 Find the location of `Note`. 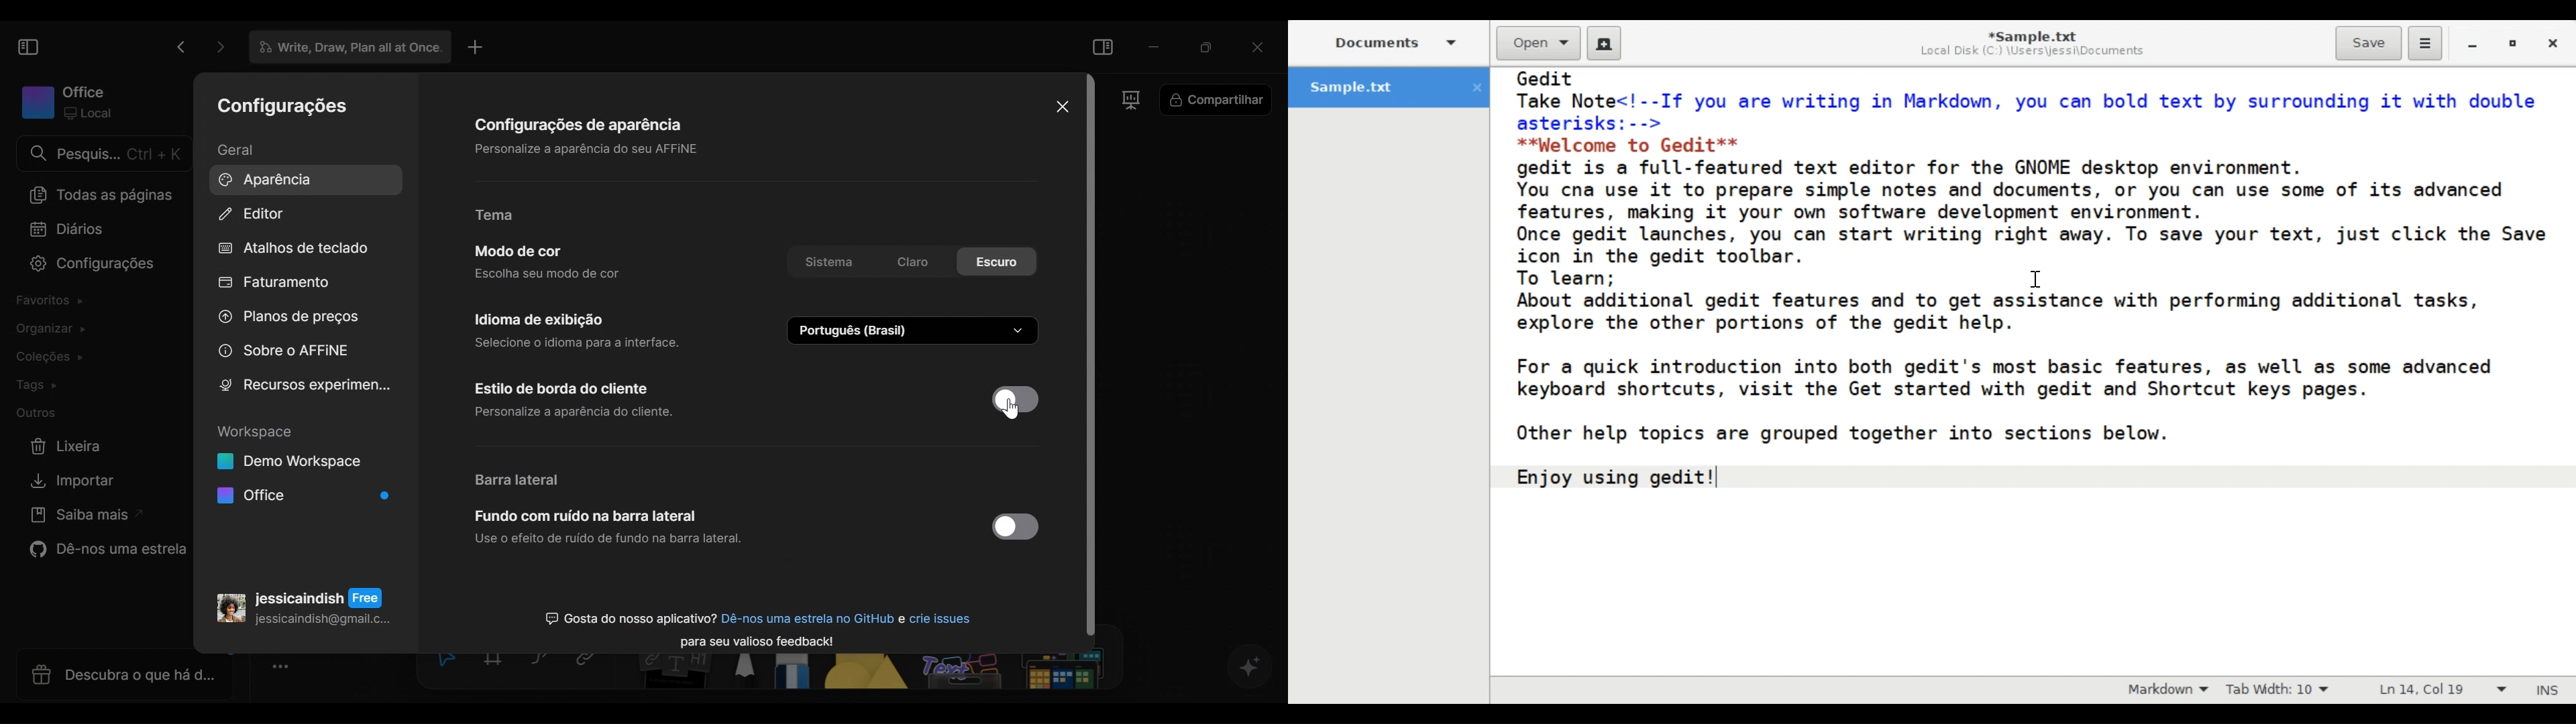

Note is located at coordinates (673, 673).